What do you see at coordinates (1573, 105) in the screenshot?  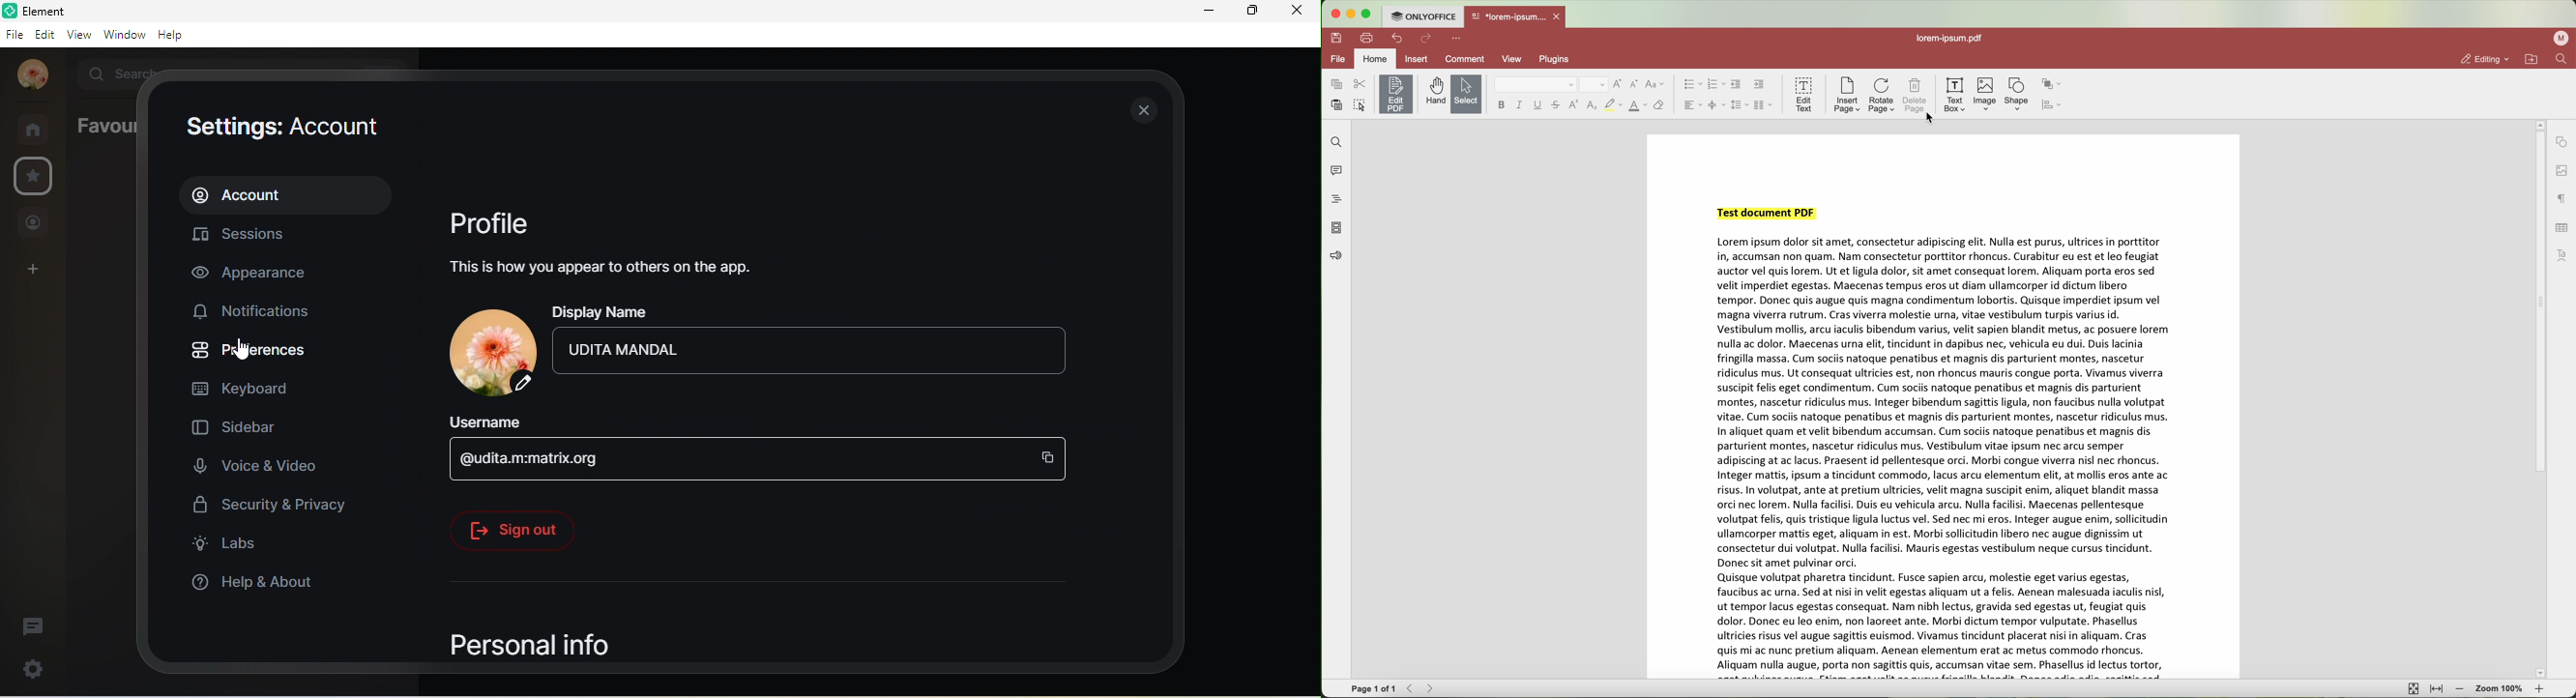 I see `superscript` at bounding box center [1573, 105].